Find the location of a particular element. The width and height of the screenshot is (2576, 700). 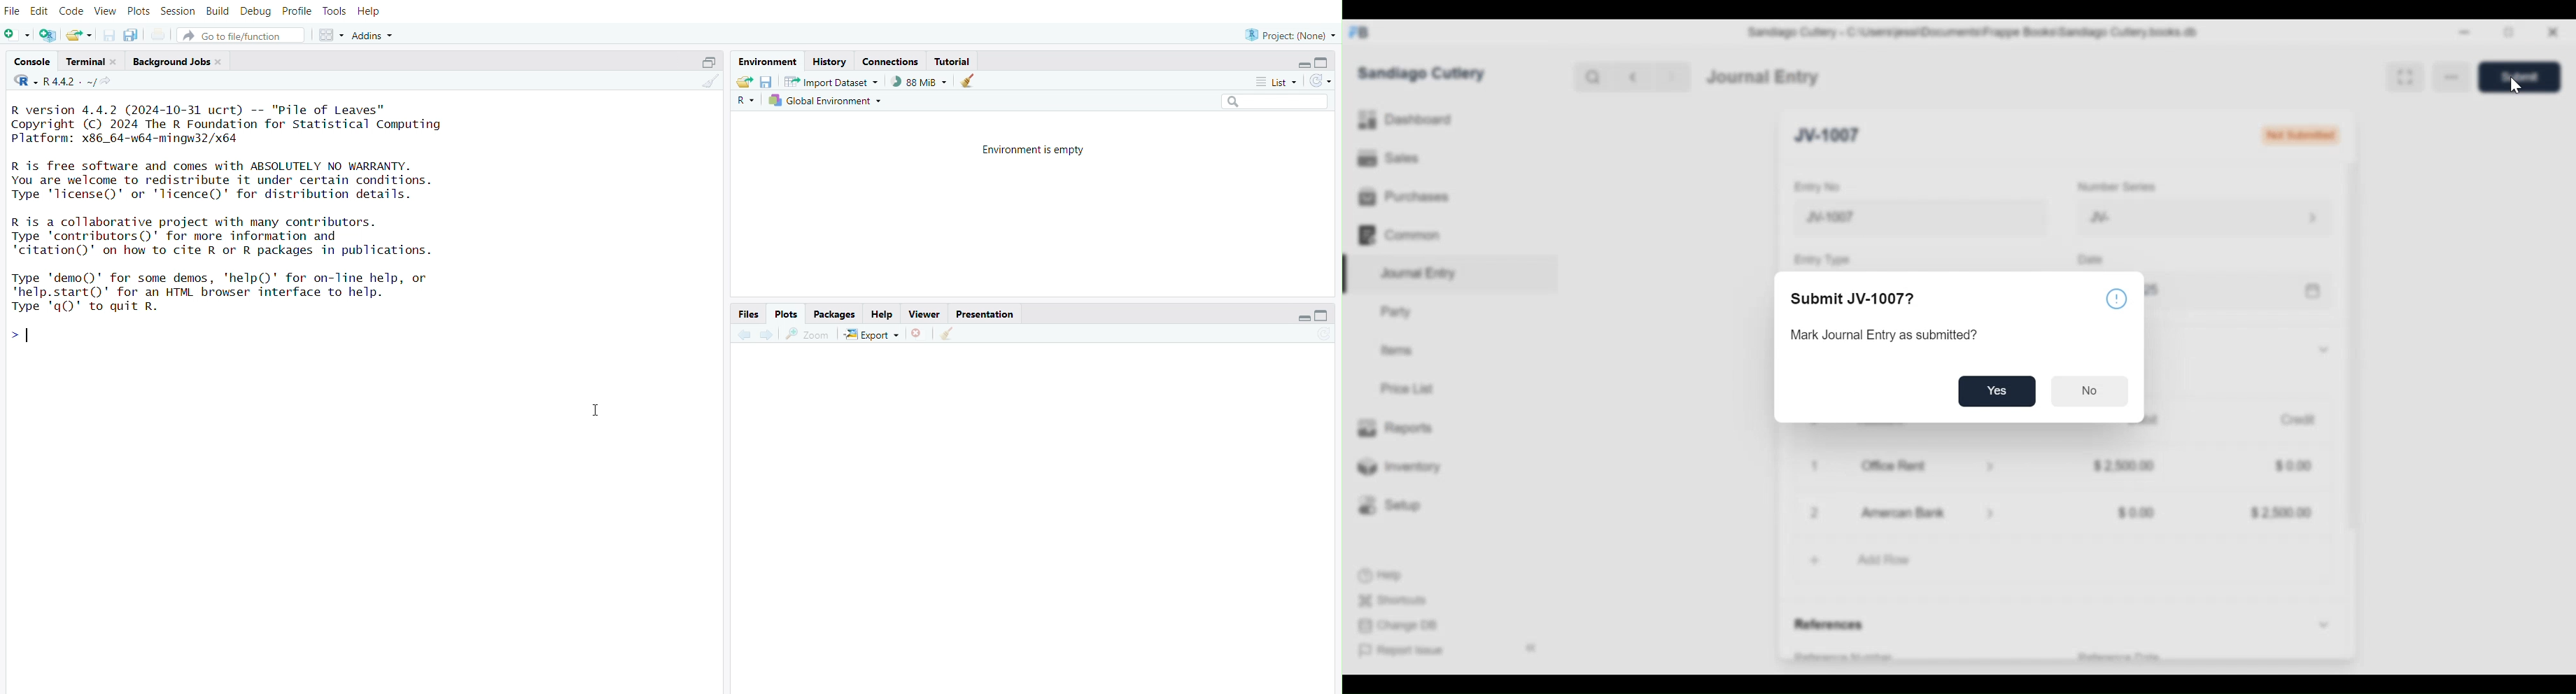

details of R demo and help is located at coordinates (251, 292).